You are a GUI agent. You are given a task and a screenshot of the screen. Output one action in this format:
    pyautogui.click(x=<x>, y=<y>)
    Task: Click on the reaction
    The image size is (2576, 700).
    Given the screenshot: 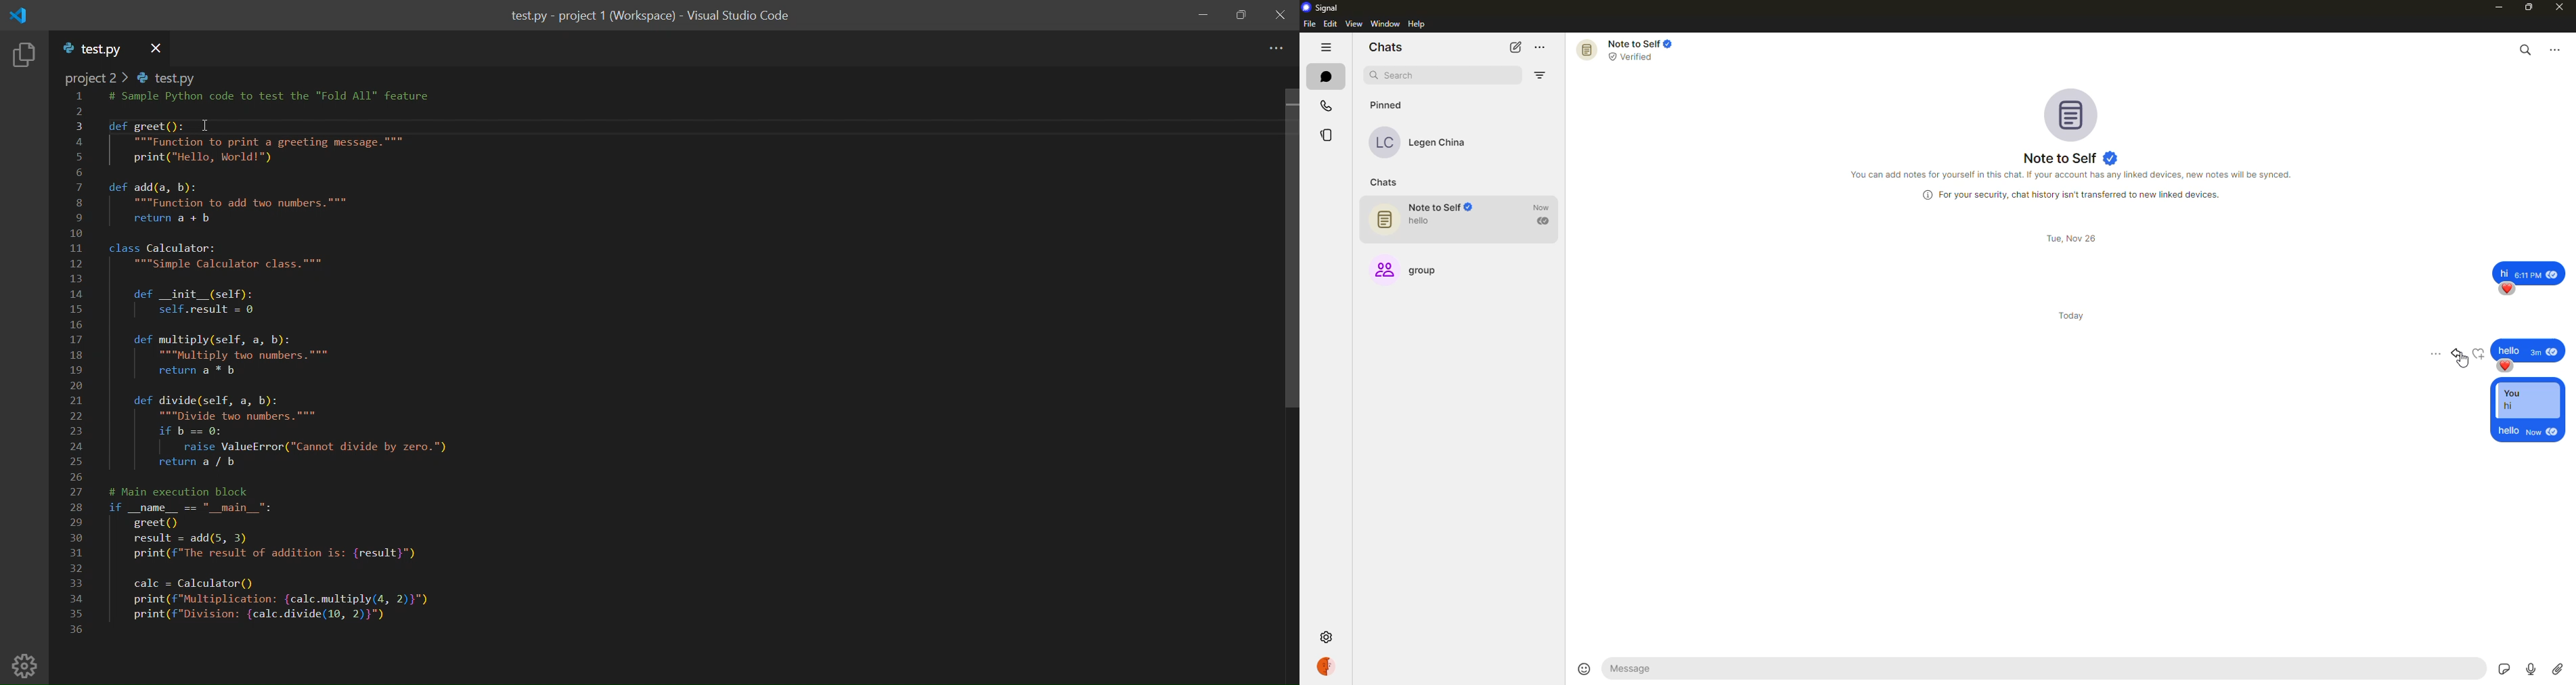 What is the action you would take?
    pyautogui.click(x=2509, y=289)
    